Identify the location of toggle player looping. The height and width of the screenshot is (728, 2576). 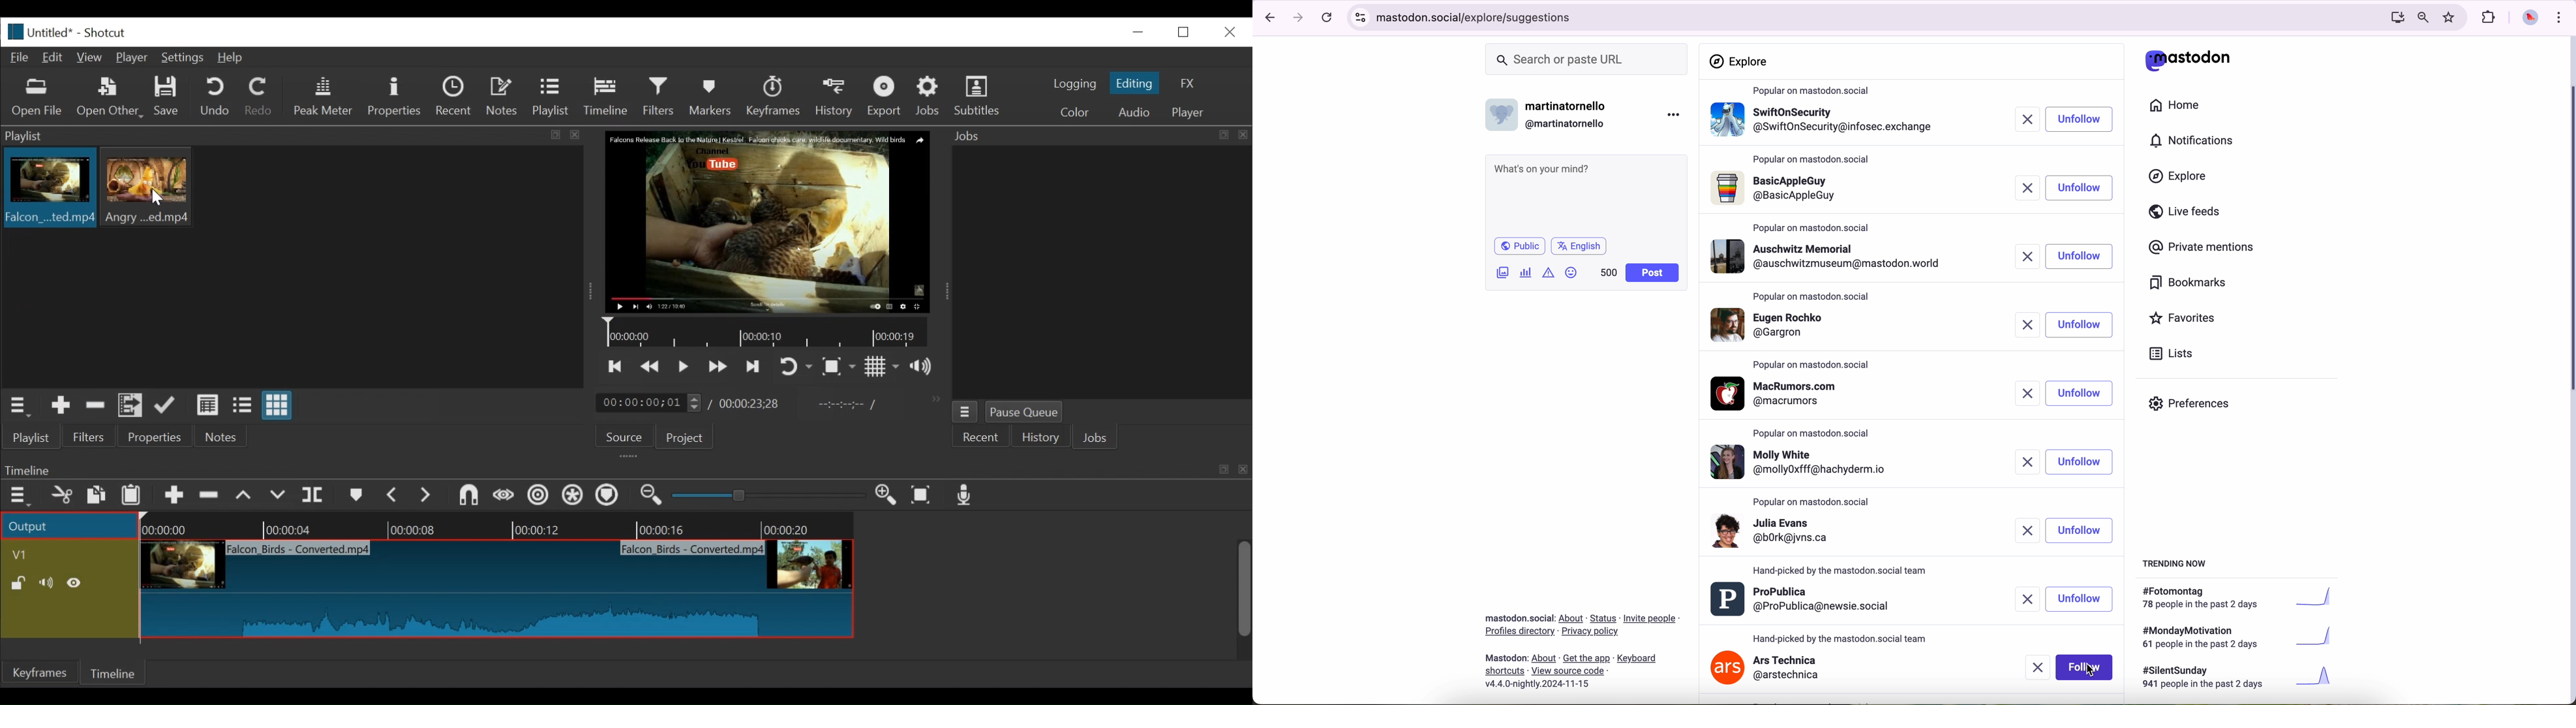
(796, 368).